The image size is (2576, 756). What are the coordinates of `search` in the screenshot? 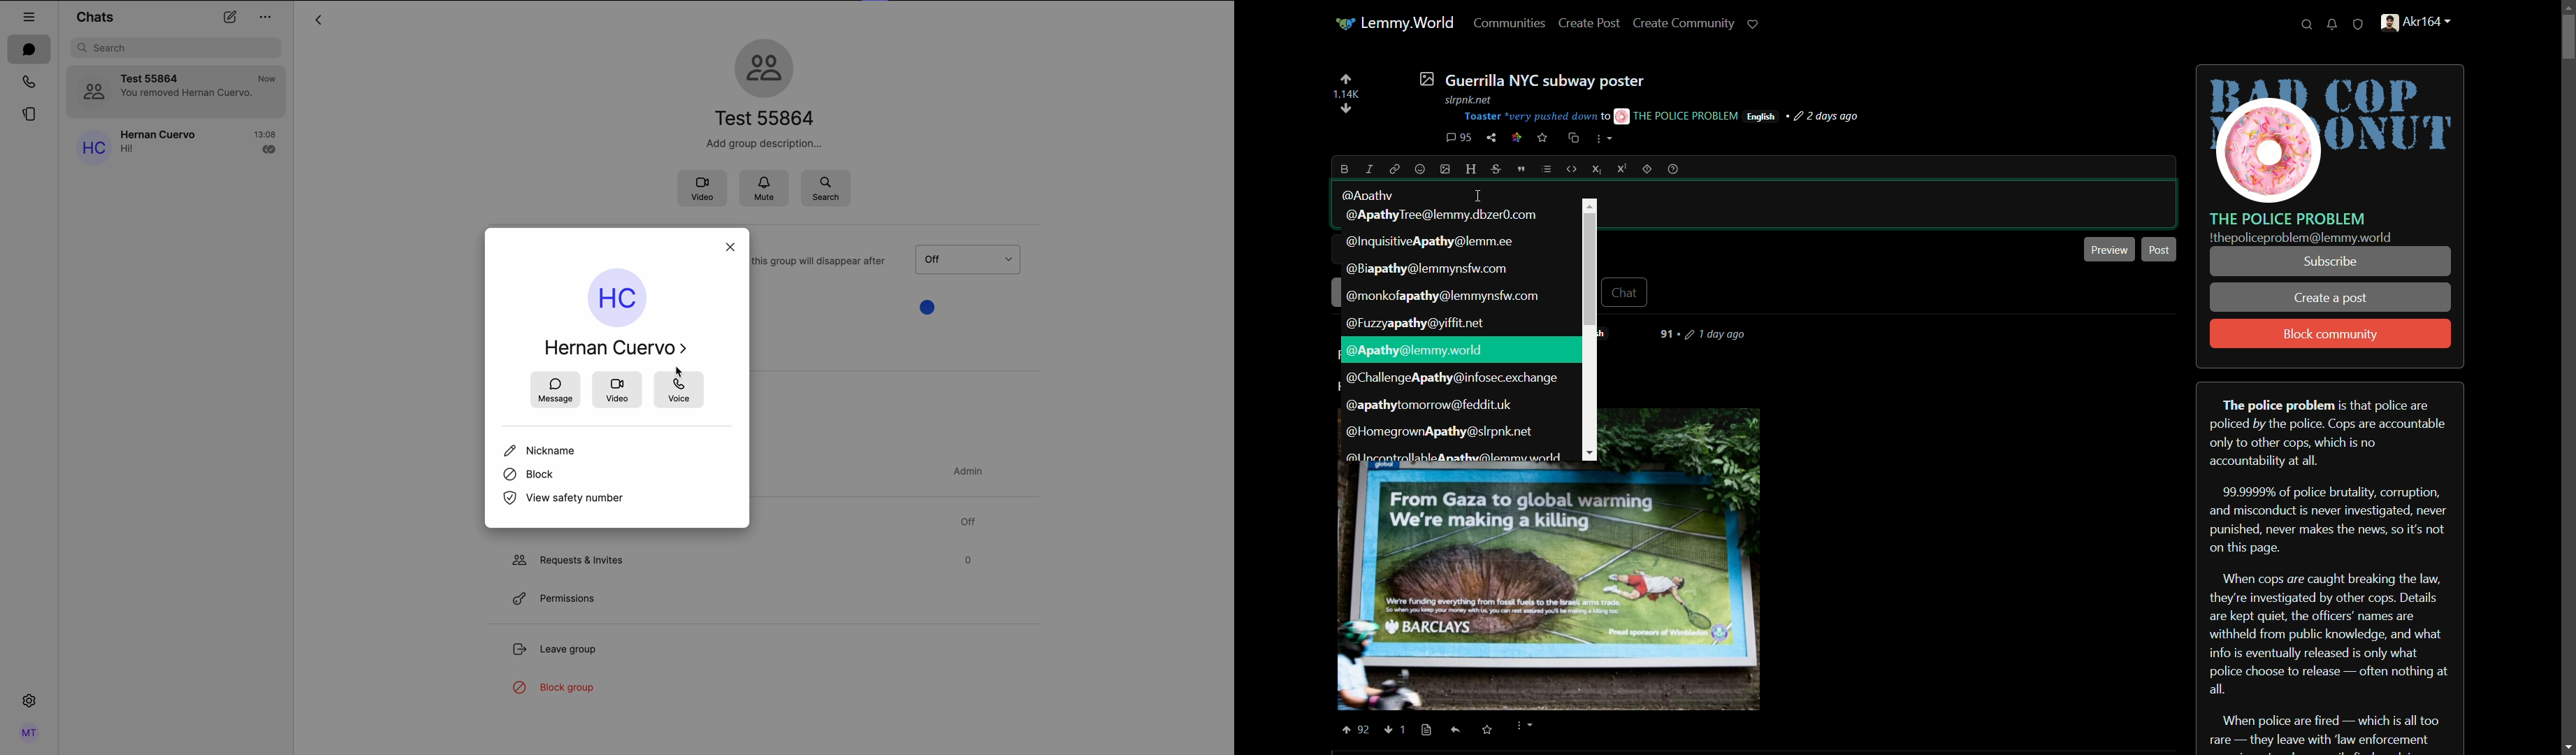 It's located at (2307, 25).